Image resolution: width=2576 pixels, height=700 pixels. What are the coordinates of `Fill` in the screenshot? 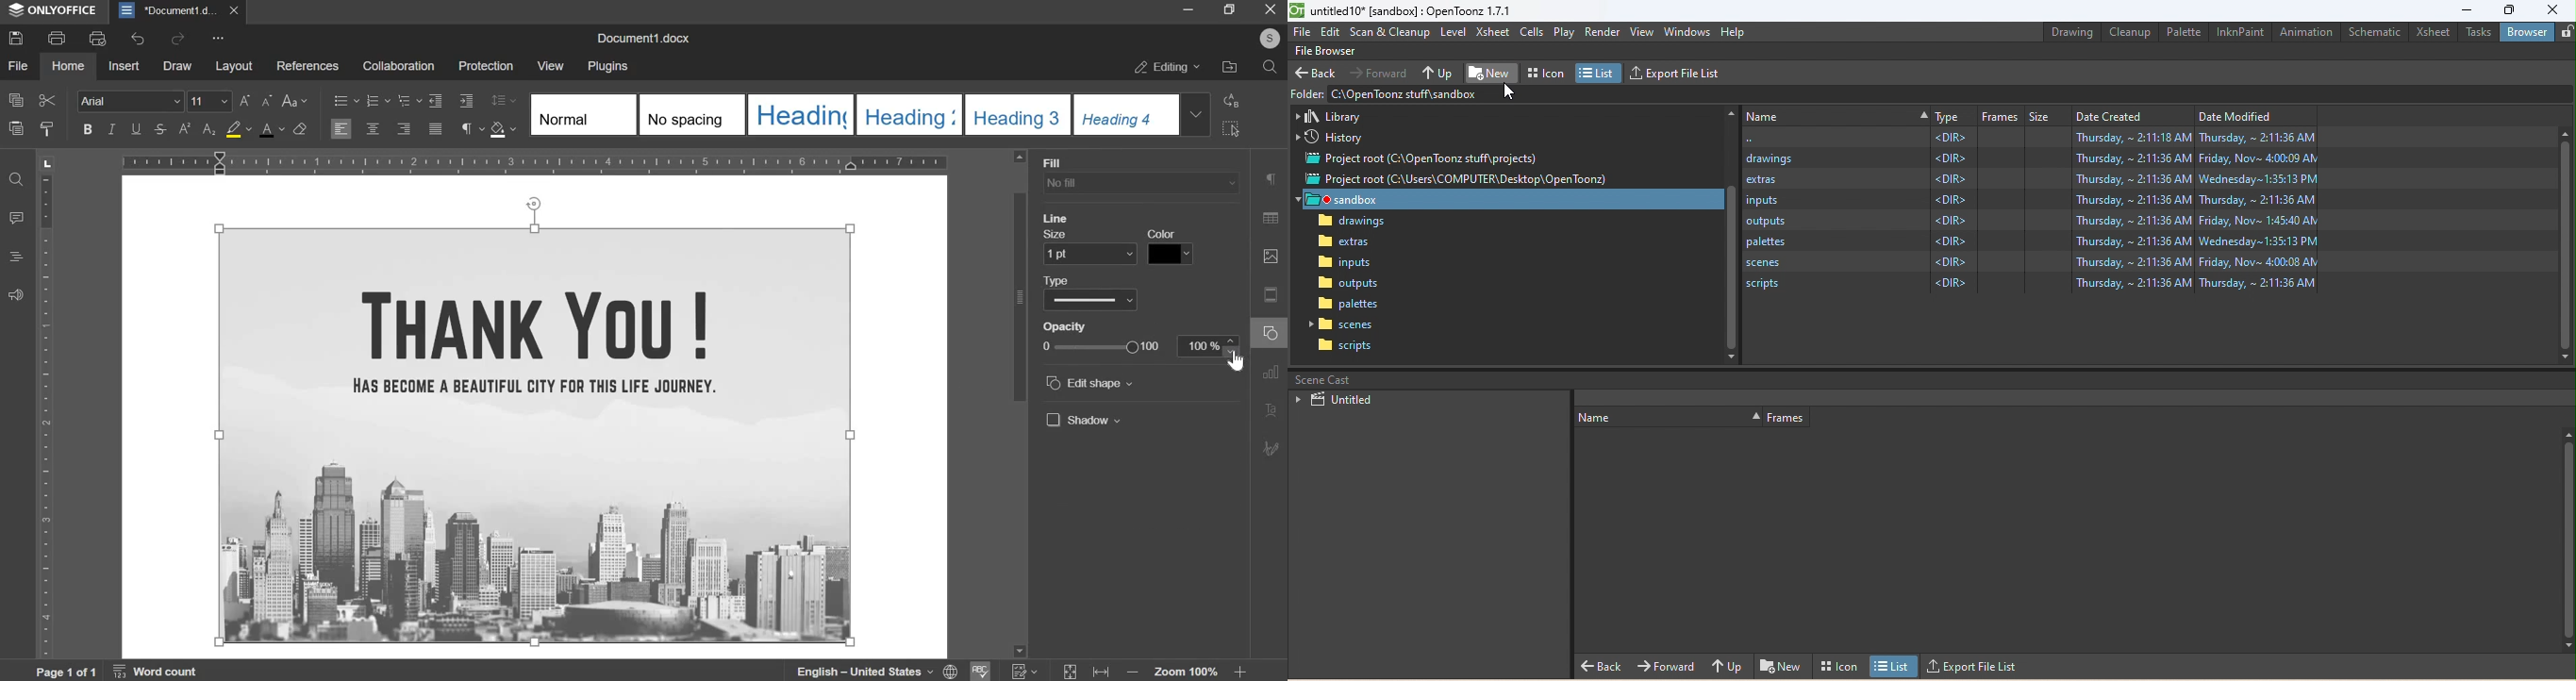 It's located at (1141, 175).